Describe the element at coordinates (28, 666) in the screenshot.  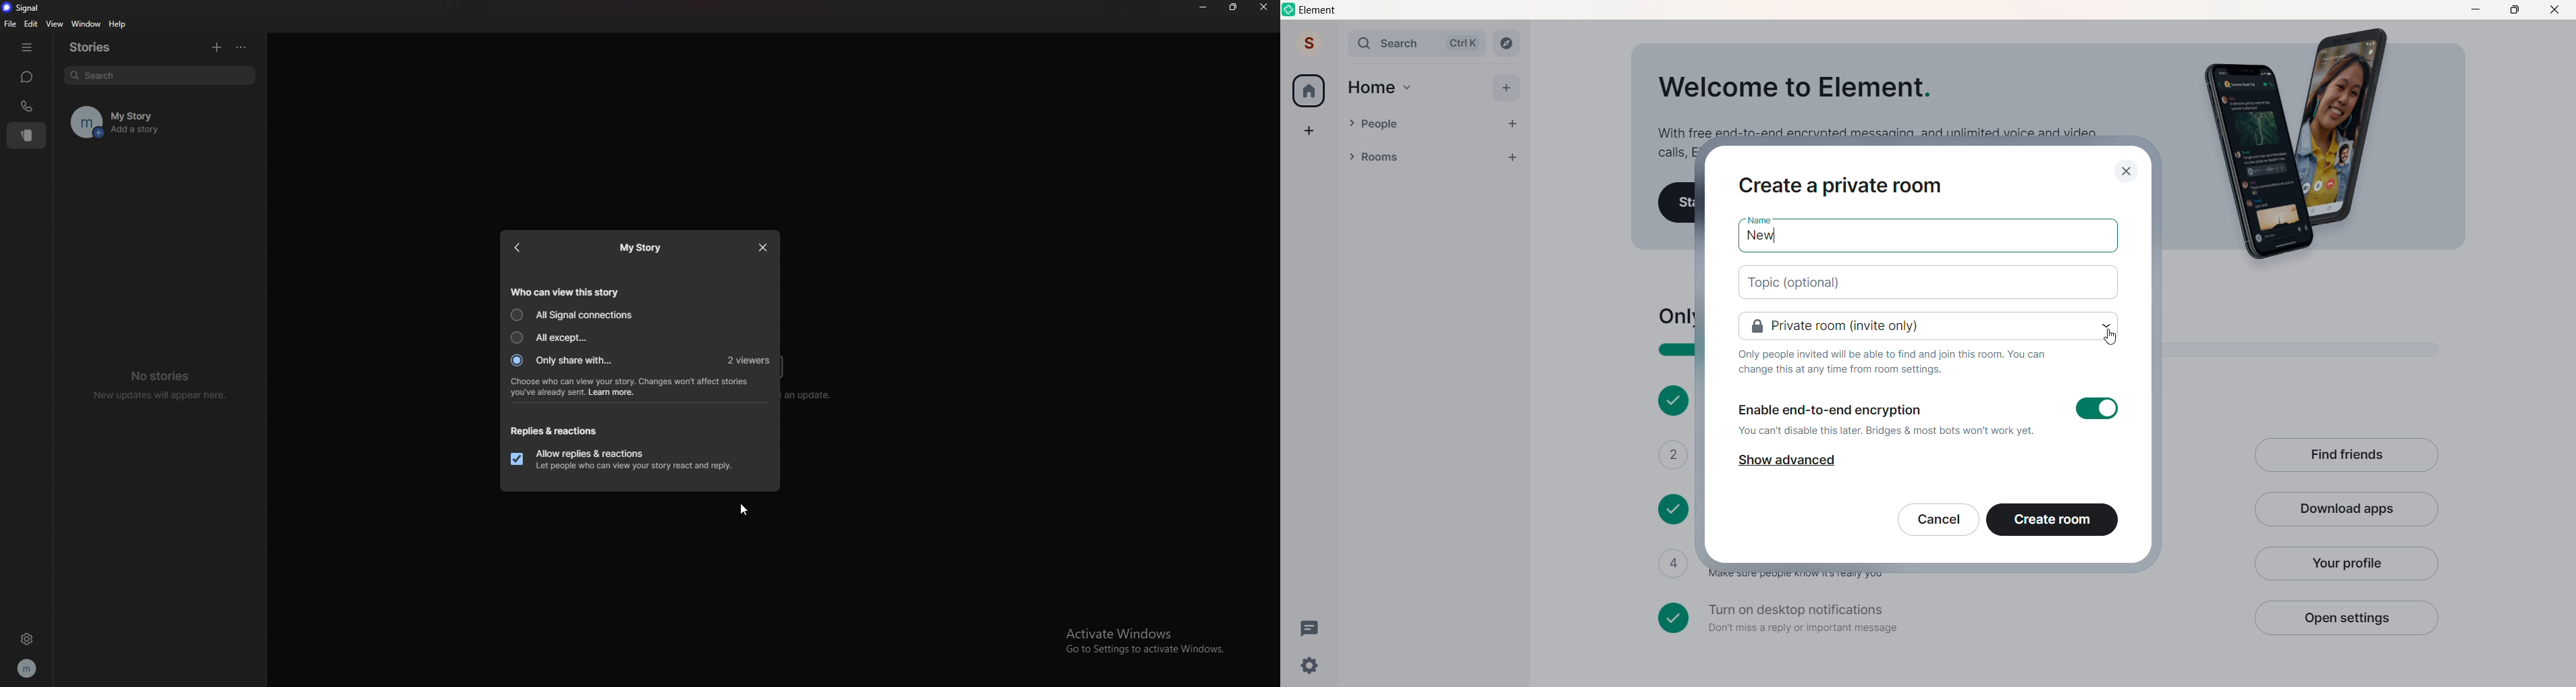
I see `profile` at that location.